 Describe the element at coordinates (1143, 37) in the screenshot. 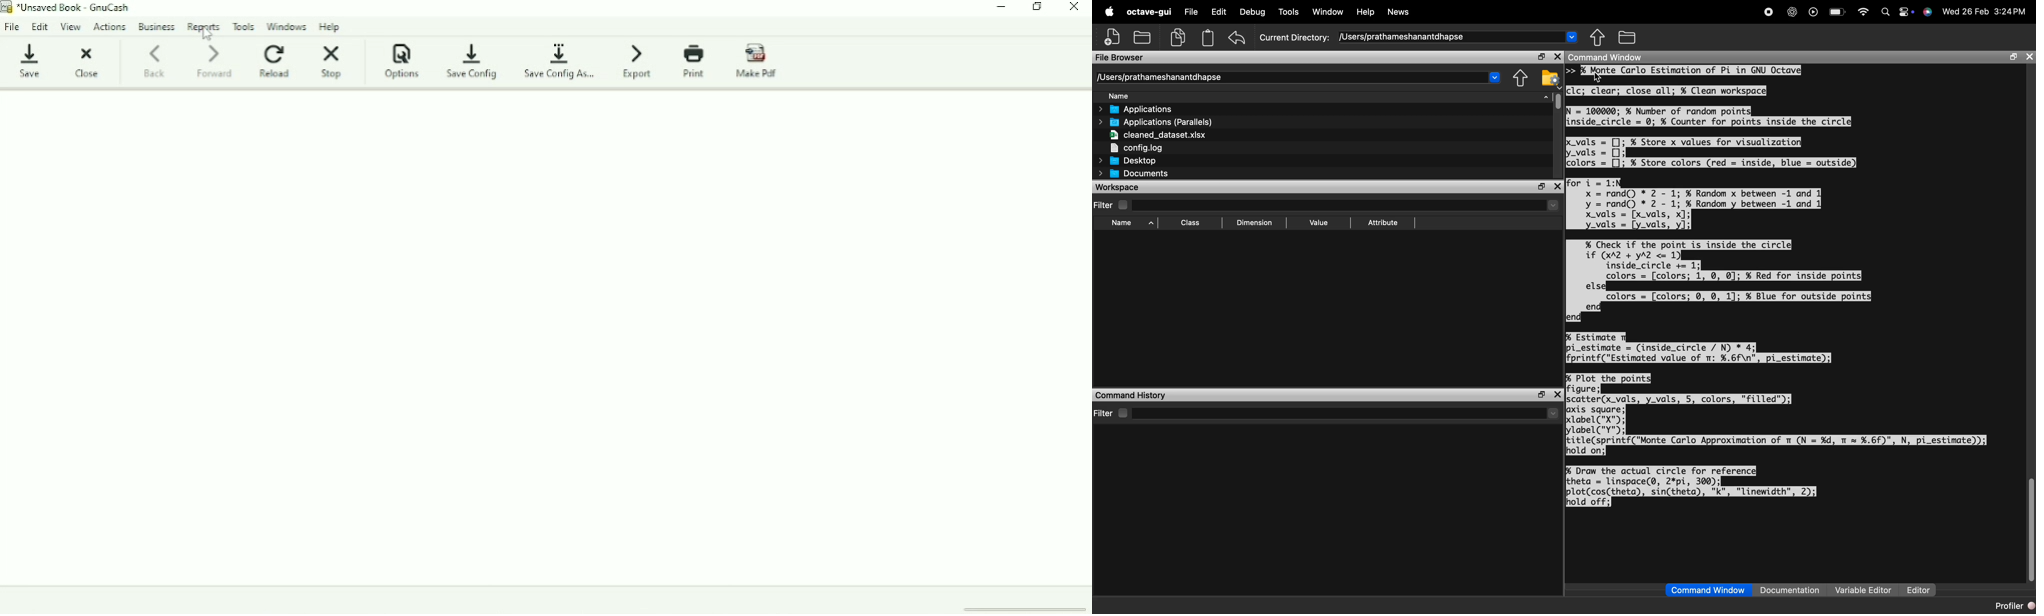

I see `open an existing file in directory` at that location.